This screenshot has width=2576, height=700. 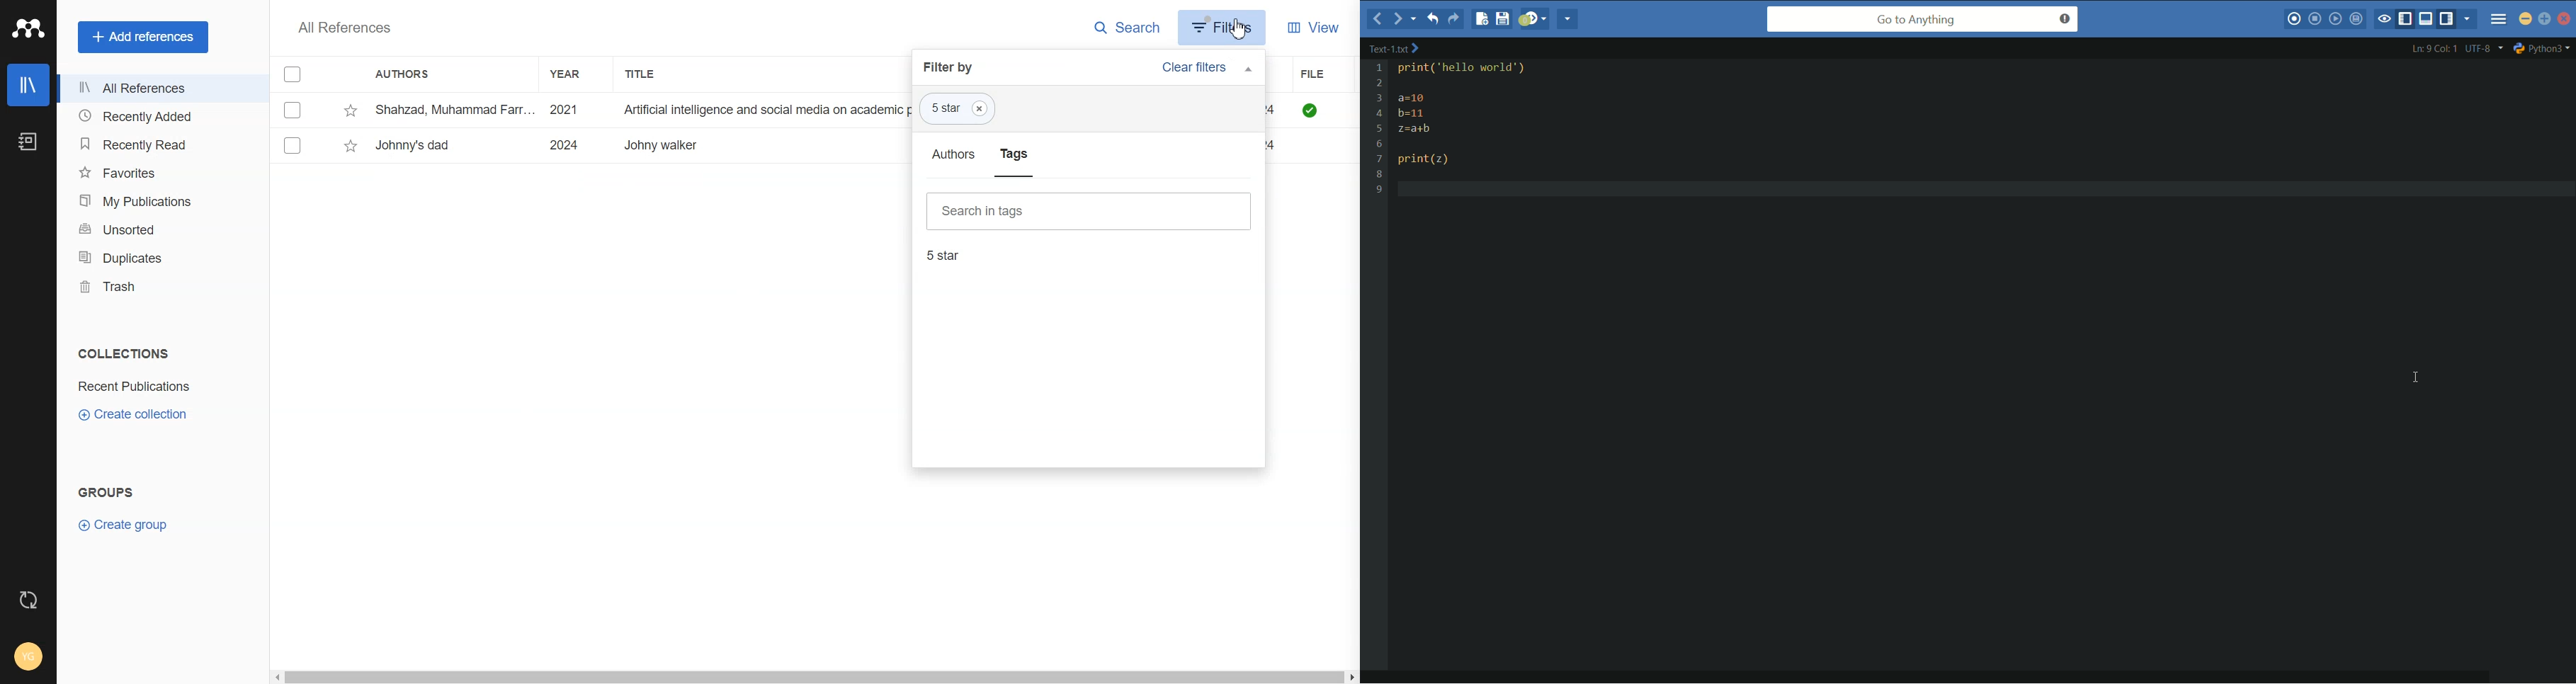 I want to click on Notebook, so click(x=28, y=142).